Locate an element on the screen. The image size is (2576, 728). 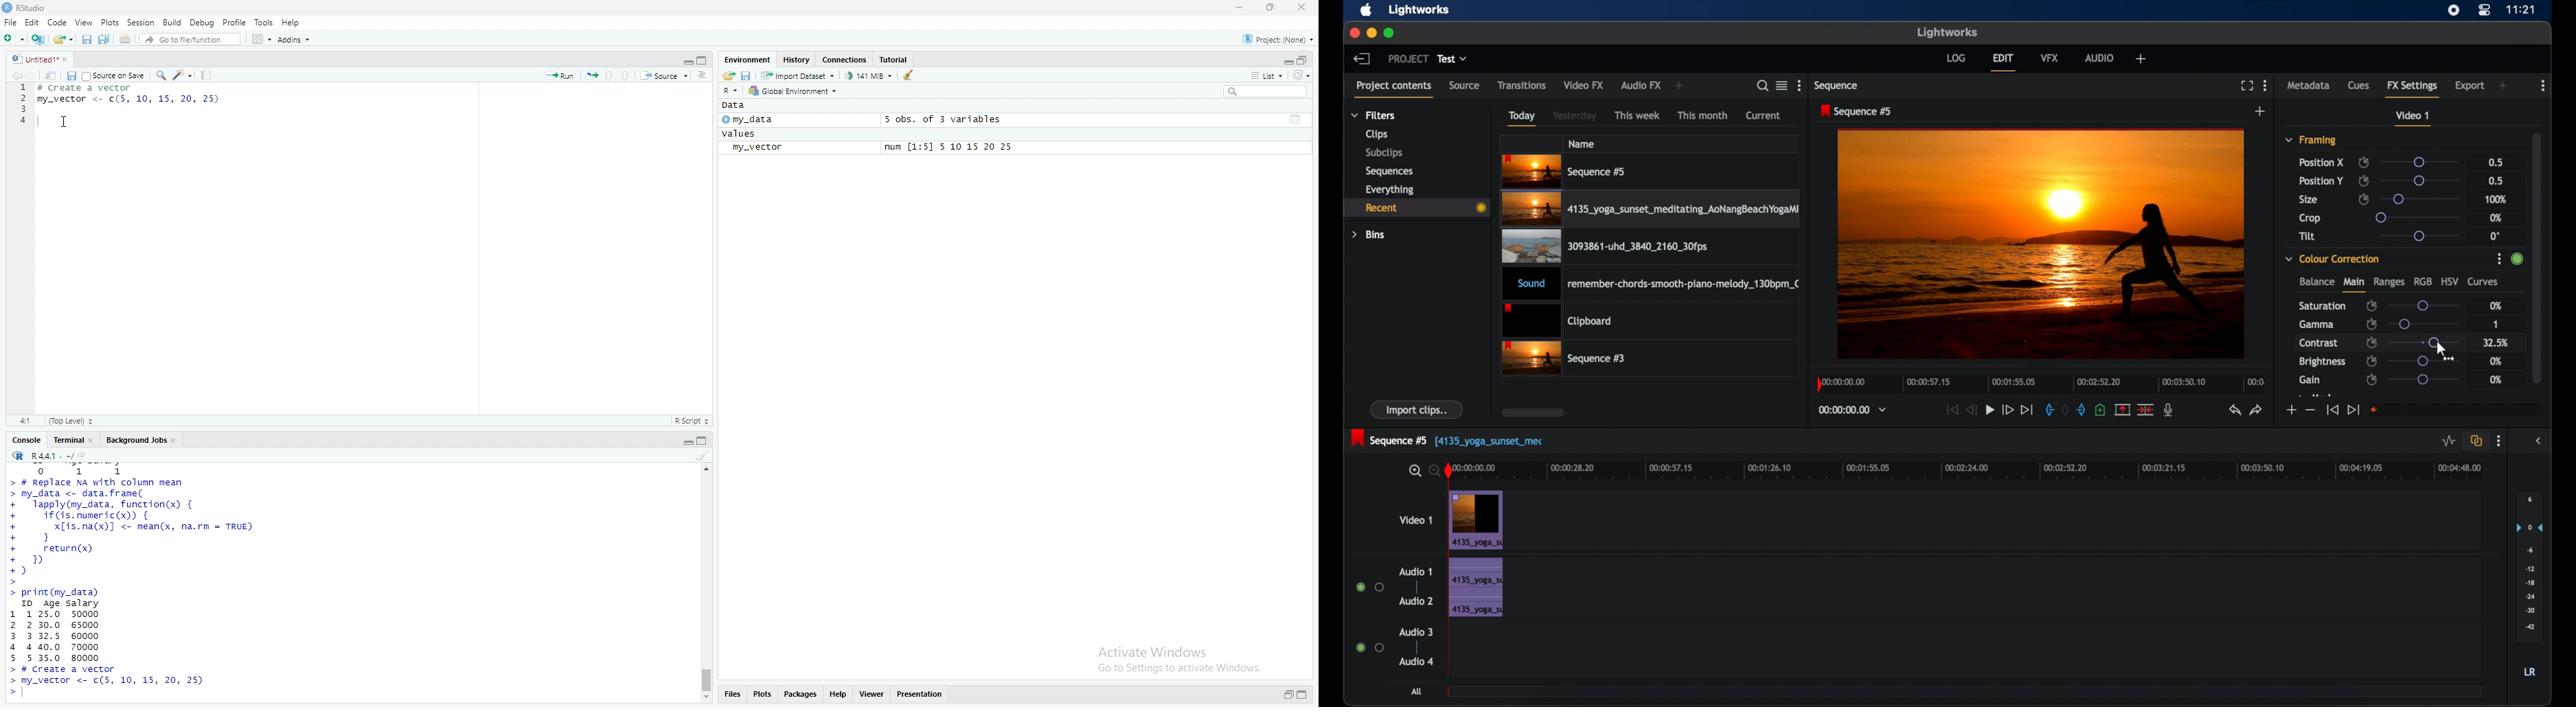
toggle audio levels editing is located at coordinates (2449, 441).